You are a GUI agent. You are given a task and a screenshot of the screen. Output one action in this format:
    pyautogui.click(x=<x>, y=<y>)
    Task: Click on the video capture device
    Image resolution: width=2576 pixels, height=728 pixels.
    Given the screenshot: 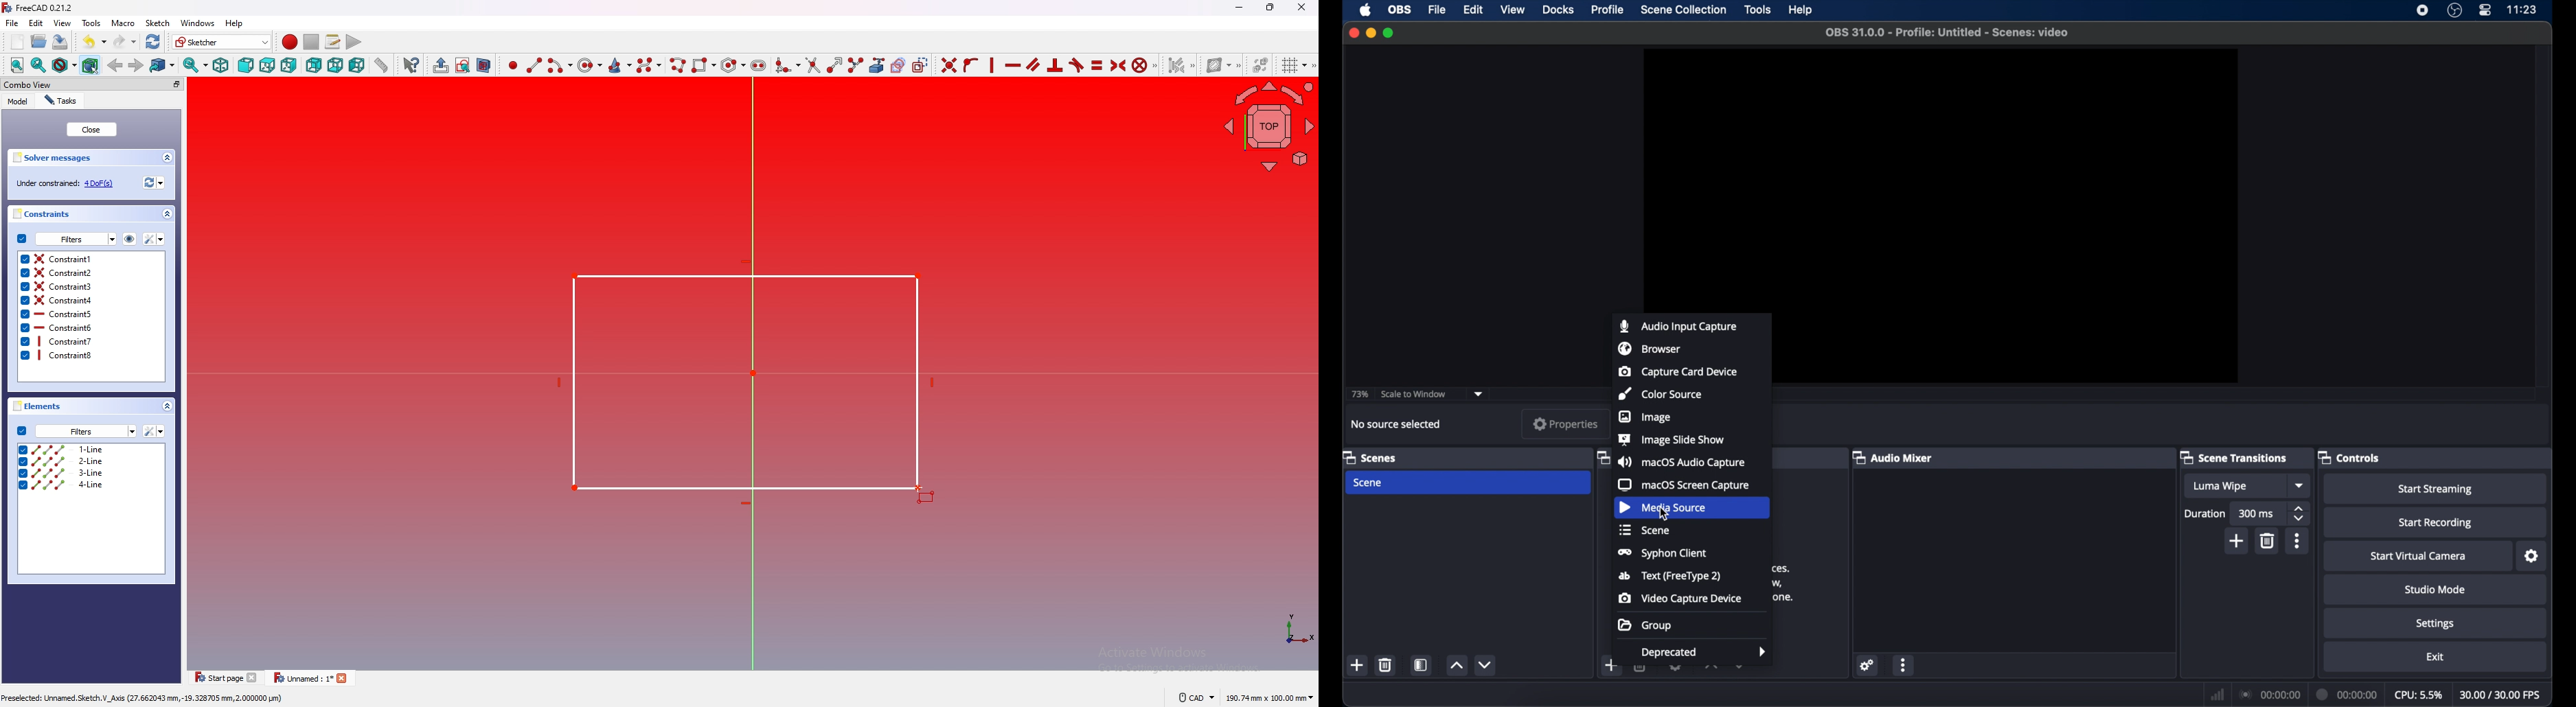 What is the action you would take?
    pyautogui.click(x=1679, y=598)
    